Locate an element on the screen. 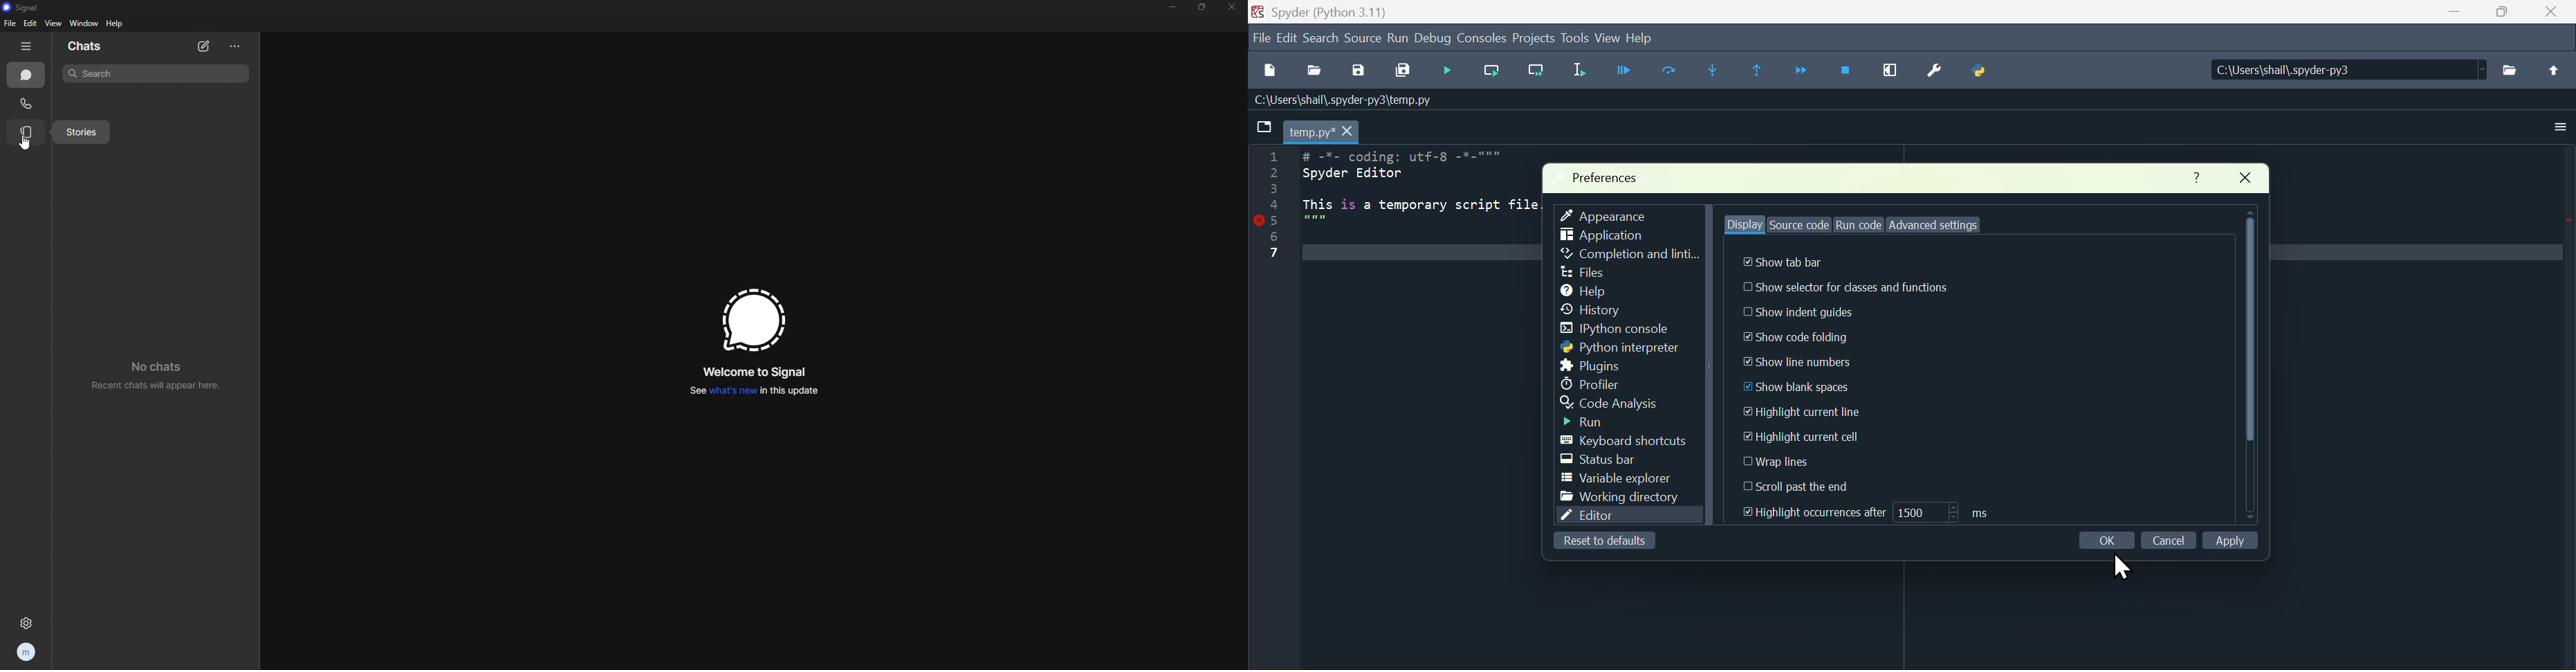 The width and height of the screenshot is (2576, 672). Source code is located at coordinates (1799, 224).